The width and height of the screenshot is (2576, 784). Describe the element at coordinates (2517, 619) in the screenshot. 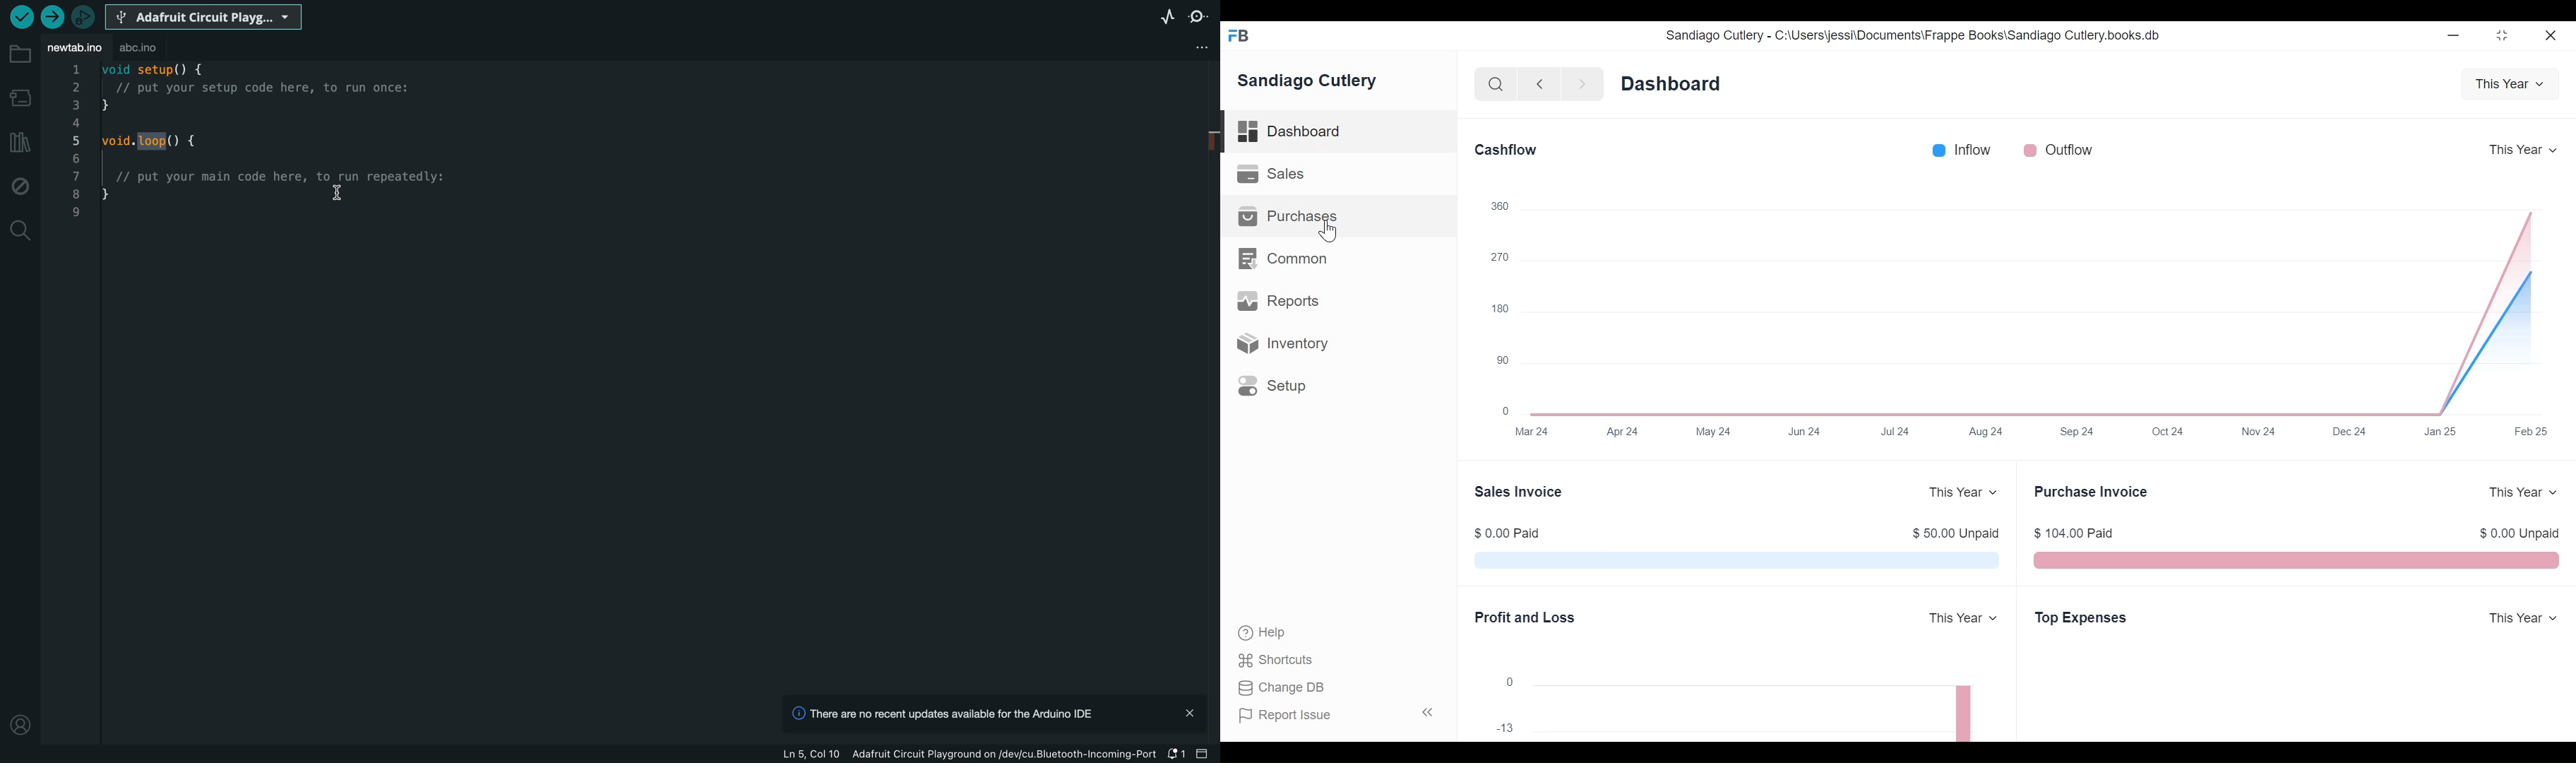

I see `This Year` at that location.